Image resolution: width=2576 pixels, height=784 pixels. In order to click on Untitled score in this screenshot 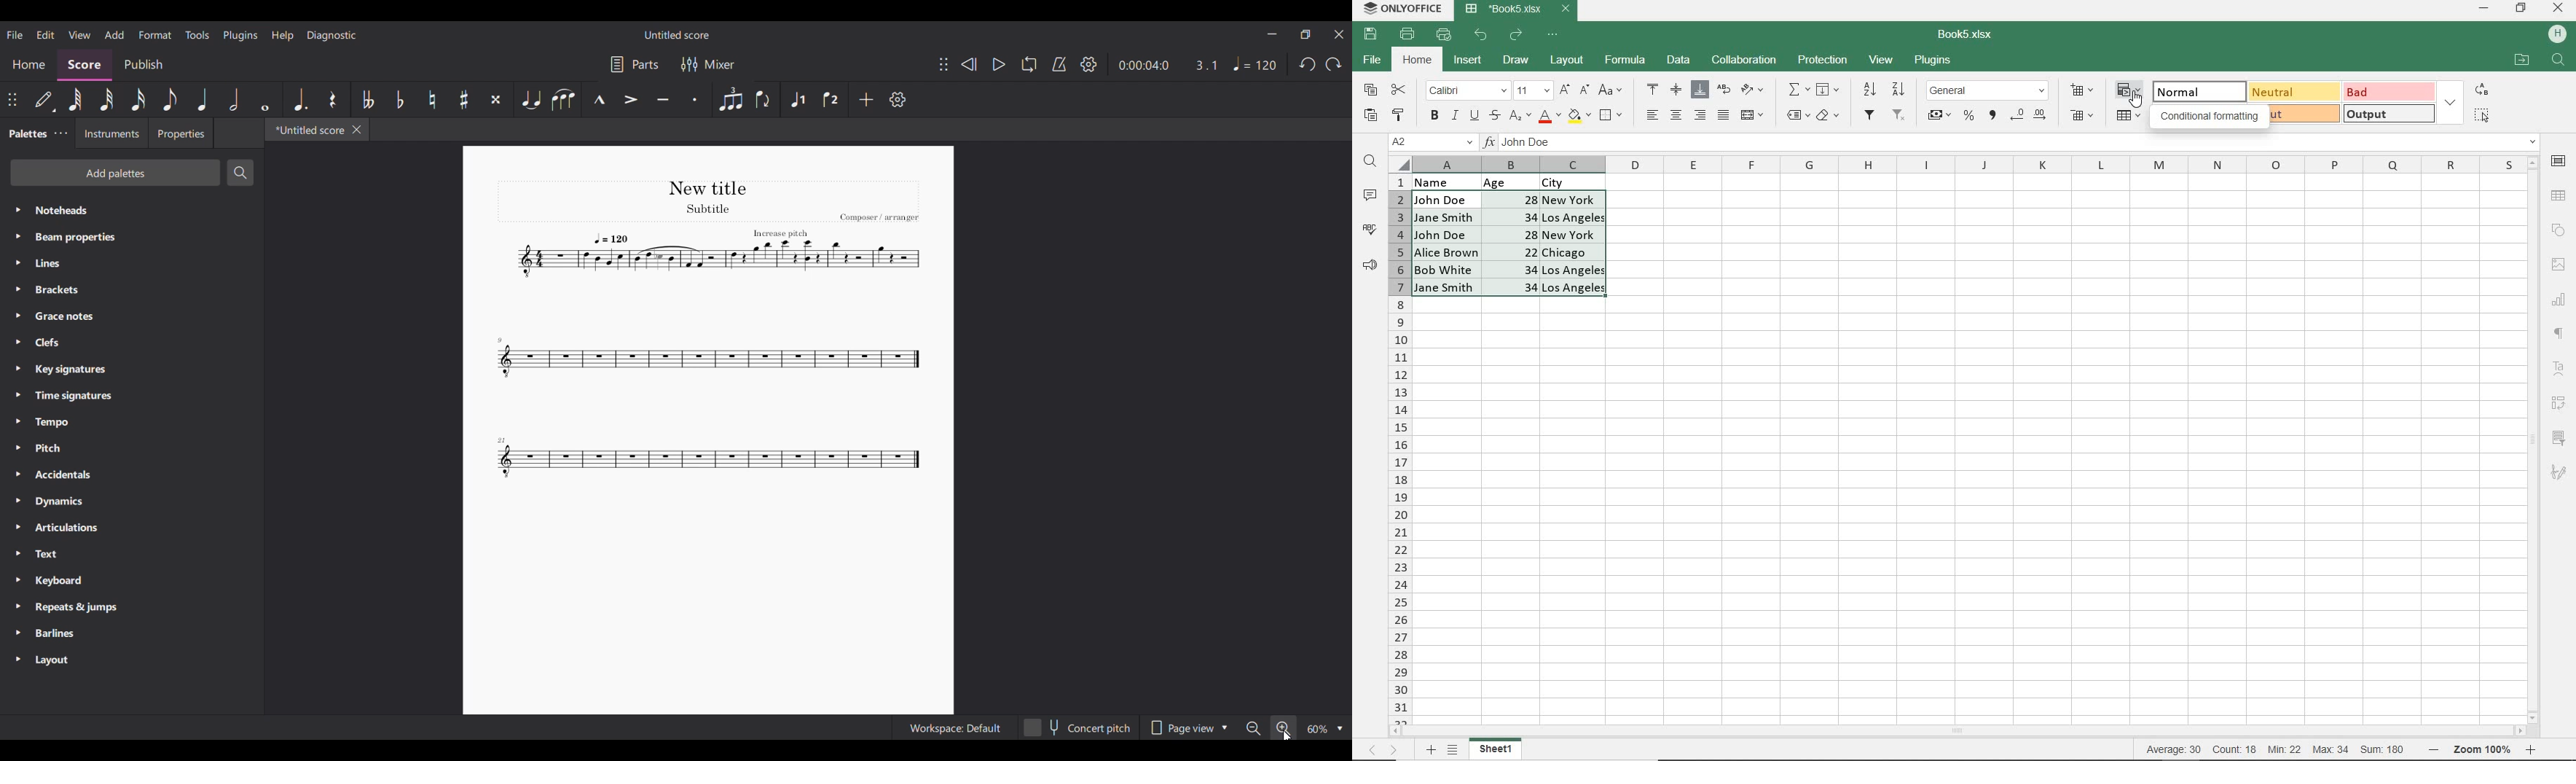, I will do `click(677, 35)`.